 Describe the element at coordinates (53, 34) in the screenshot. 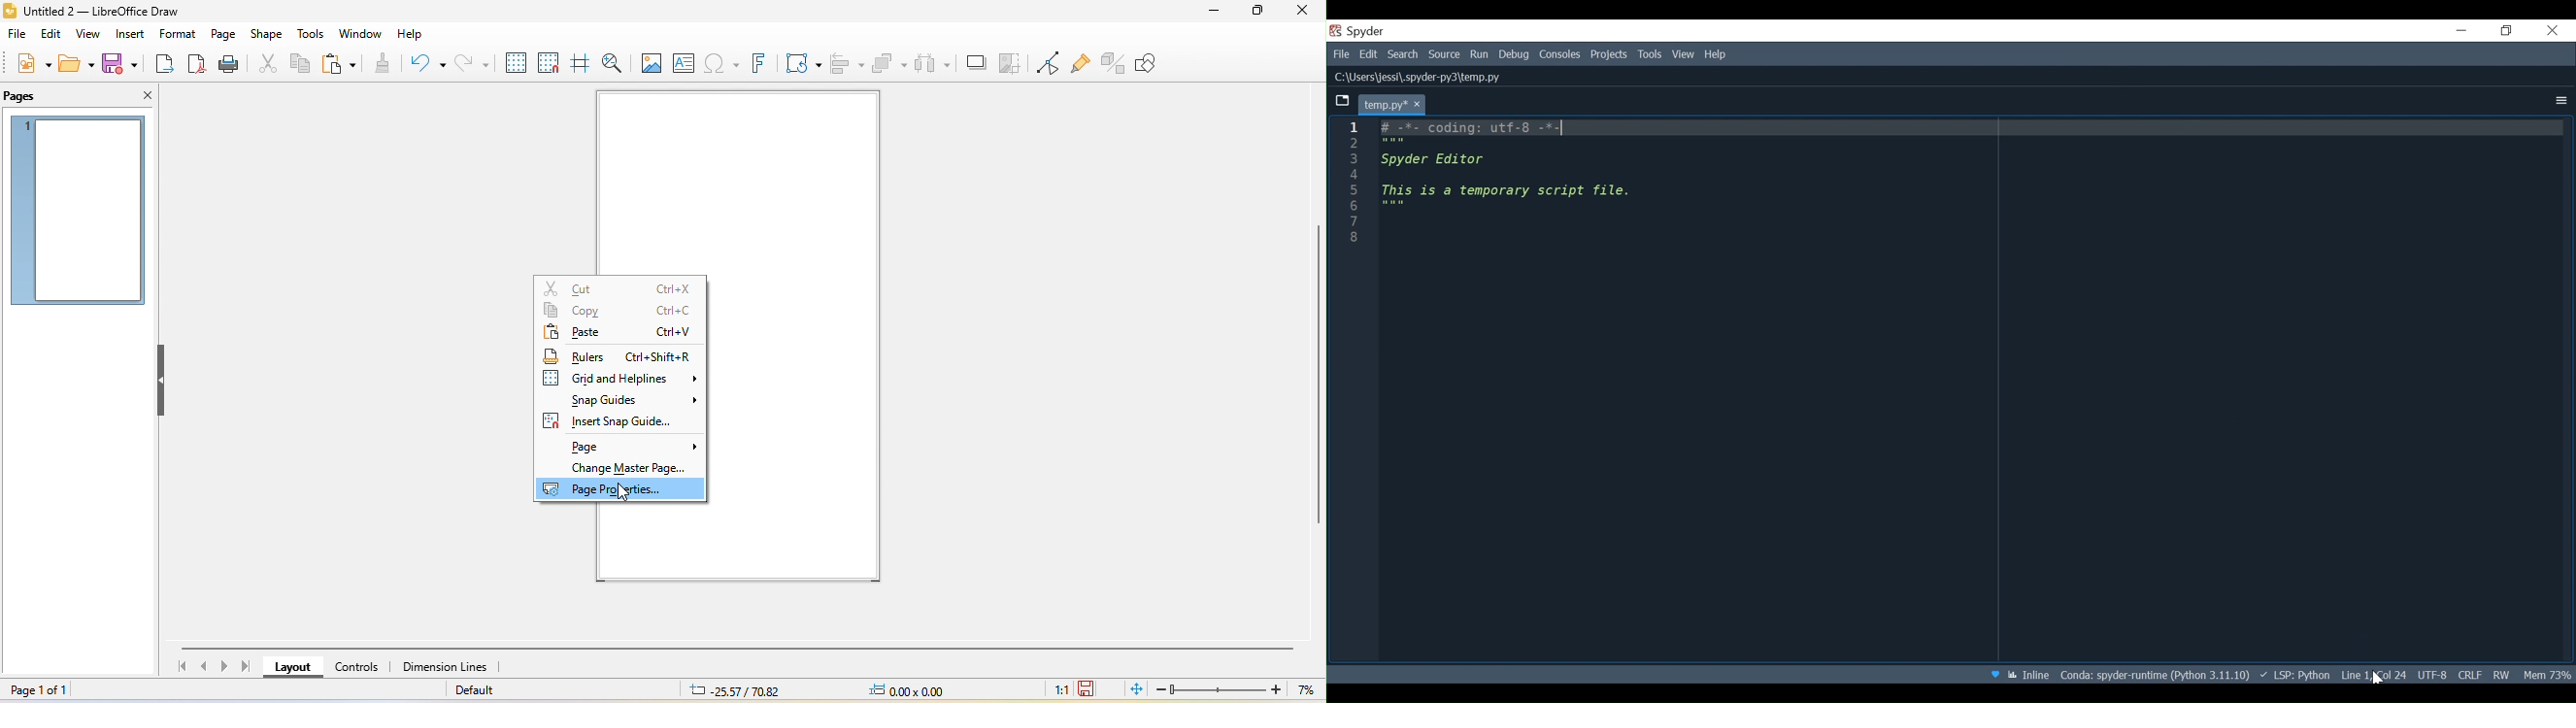

I see `edit` at that location.